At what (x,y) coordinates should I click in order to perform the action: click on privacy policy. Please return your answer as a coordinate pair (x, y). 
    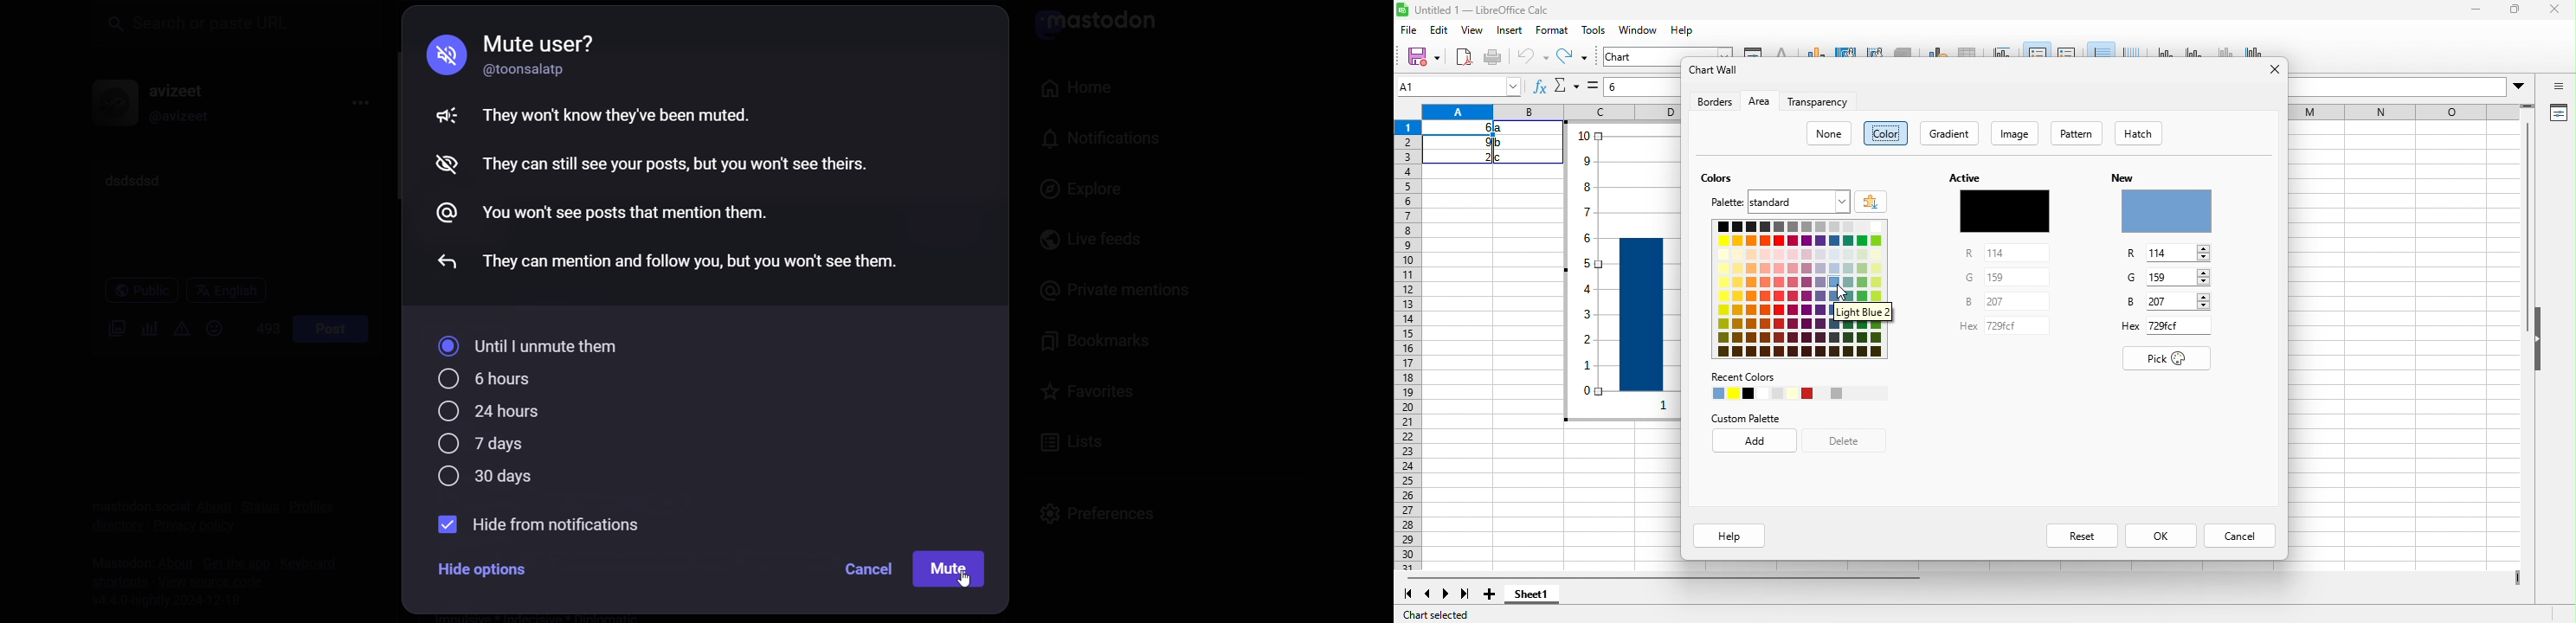
    Looking at the image, I should click on (203, 526).